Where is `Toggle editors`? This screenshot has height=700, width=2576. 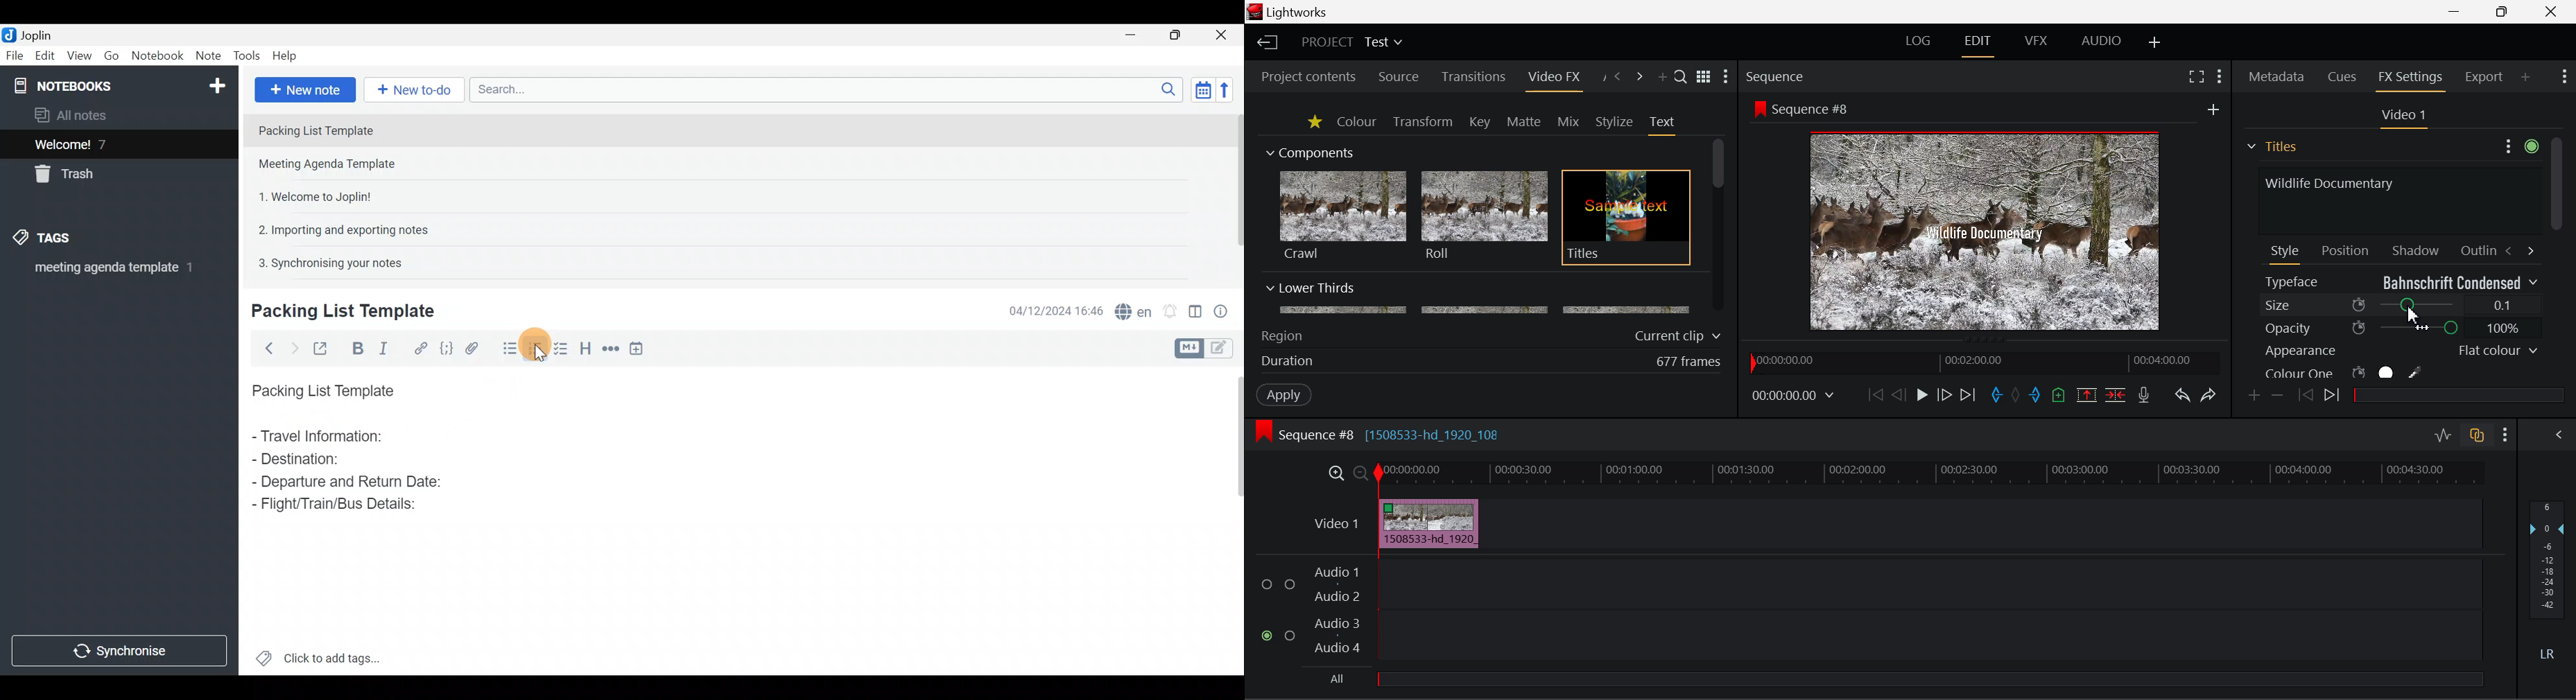 Toggle editors is located at coordinates (1226, 349).